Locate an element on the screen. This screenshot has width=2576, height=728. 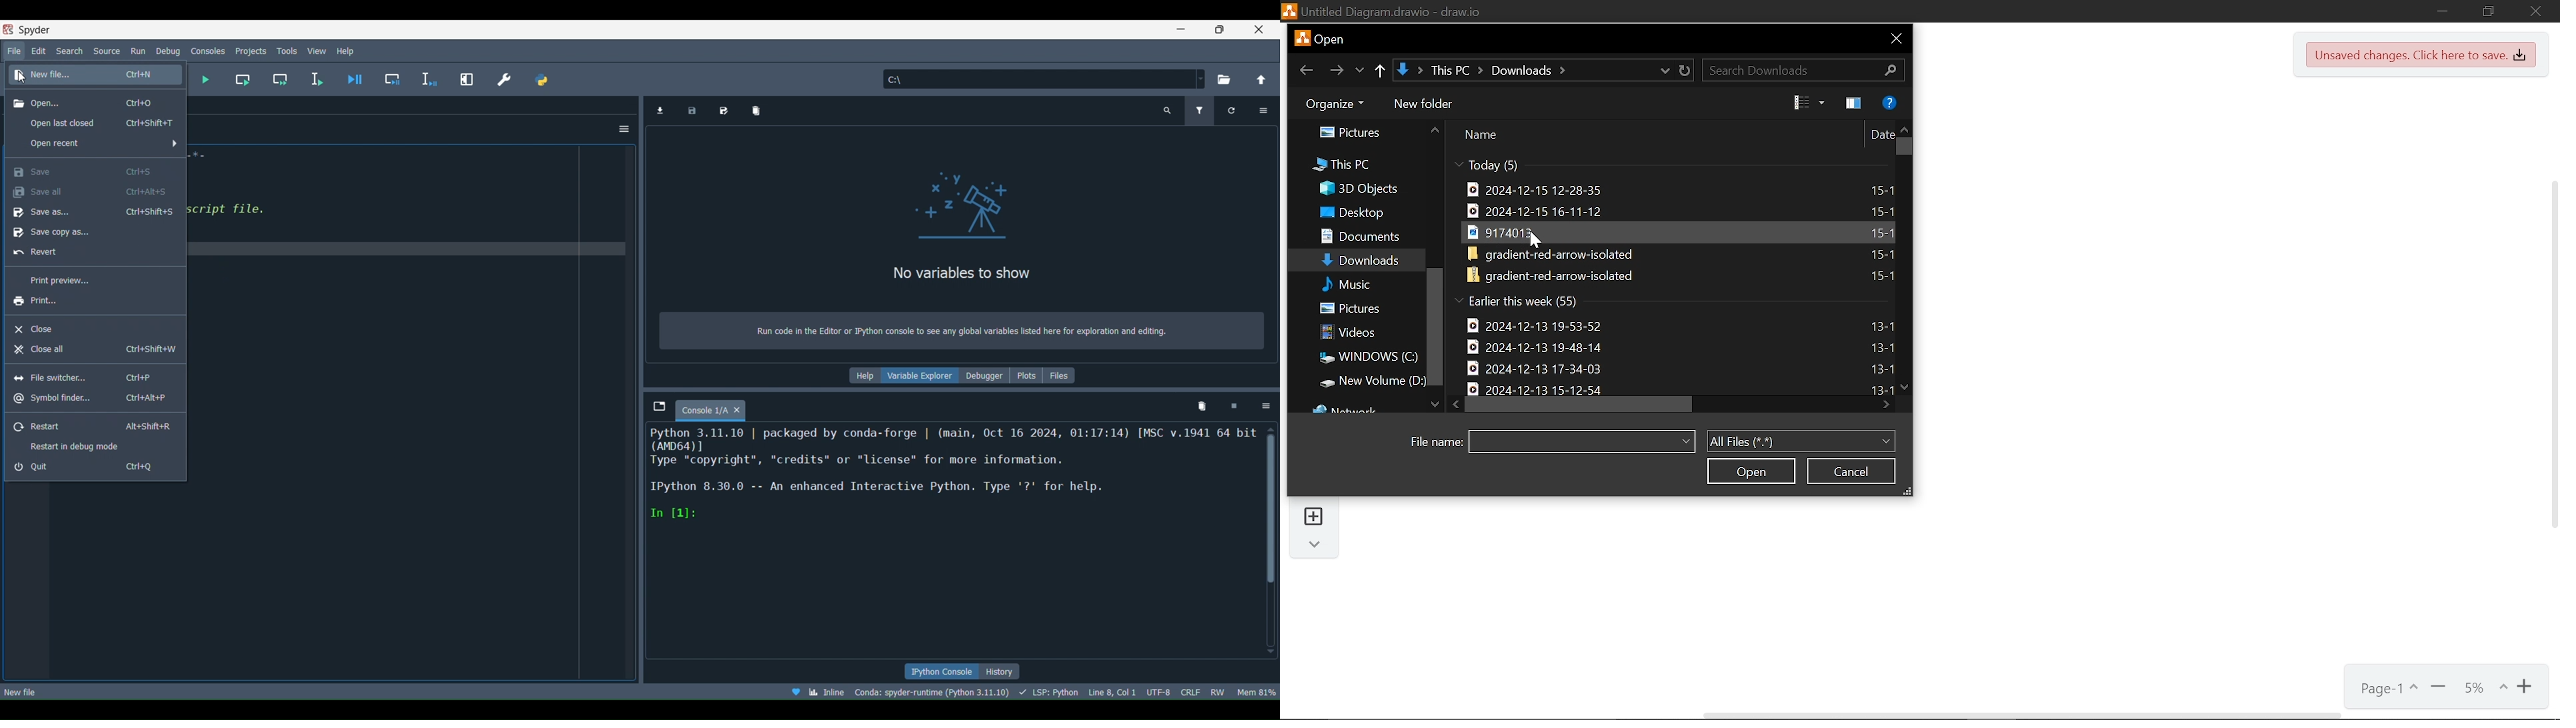
Refresh is located at coordinates (1687, 70).